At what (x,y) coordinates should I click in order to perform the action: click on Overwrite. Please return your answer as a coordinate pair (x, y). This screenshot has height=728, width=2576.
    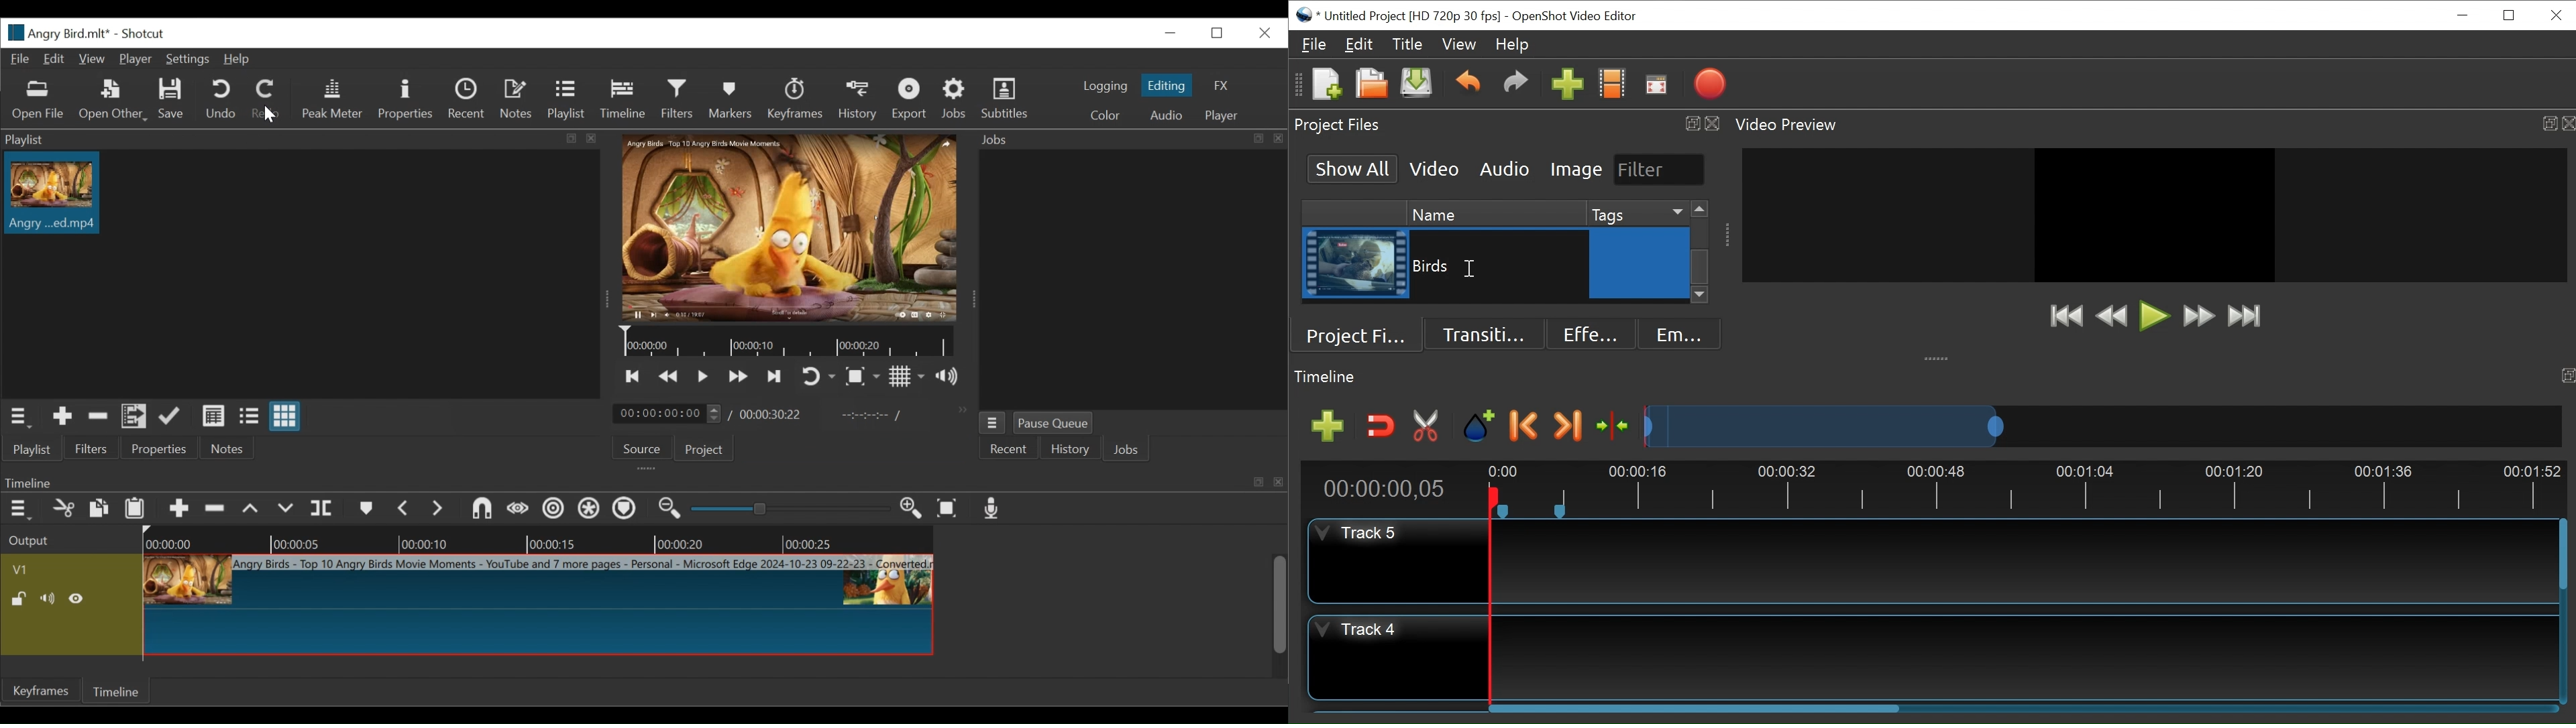
    Looking at the image, I should click on (286, 511).